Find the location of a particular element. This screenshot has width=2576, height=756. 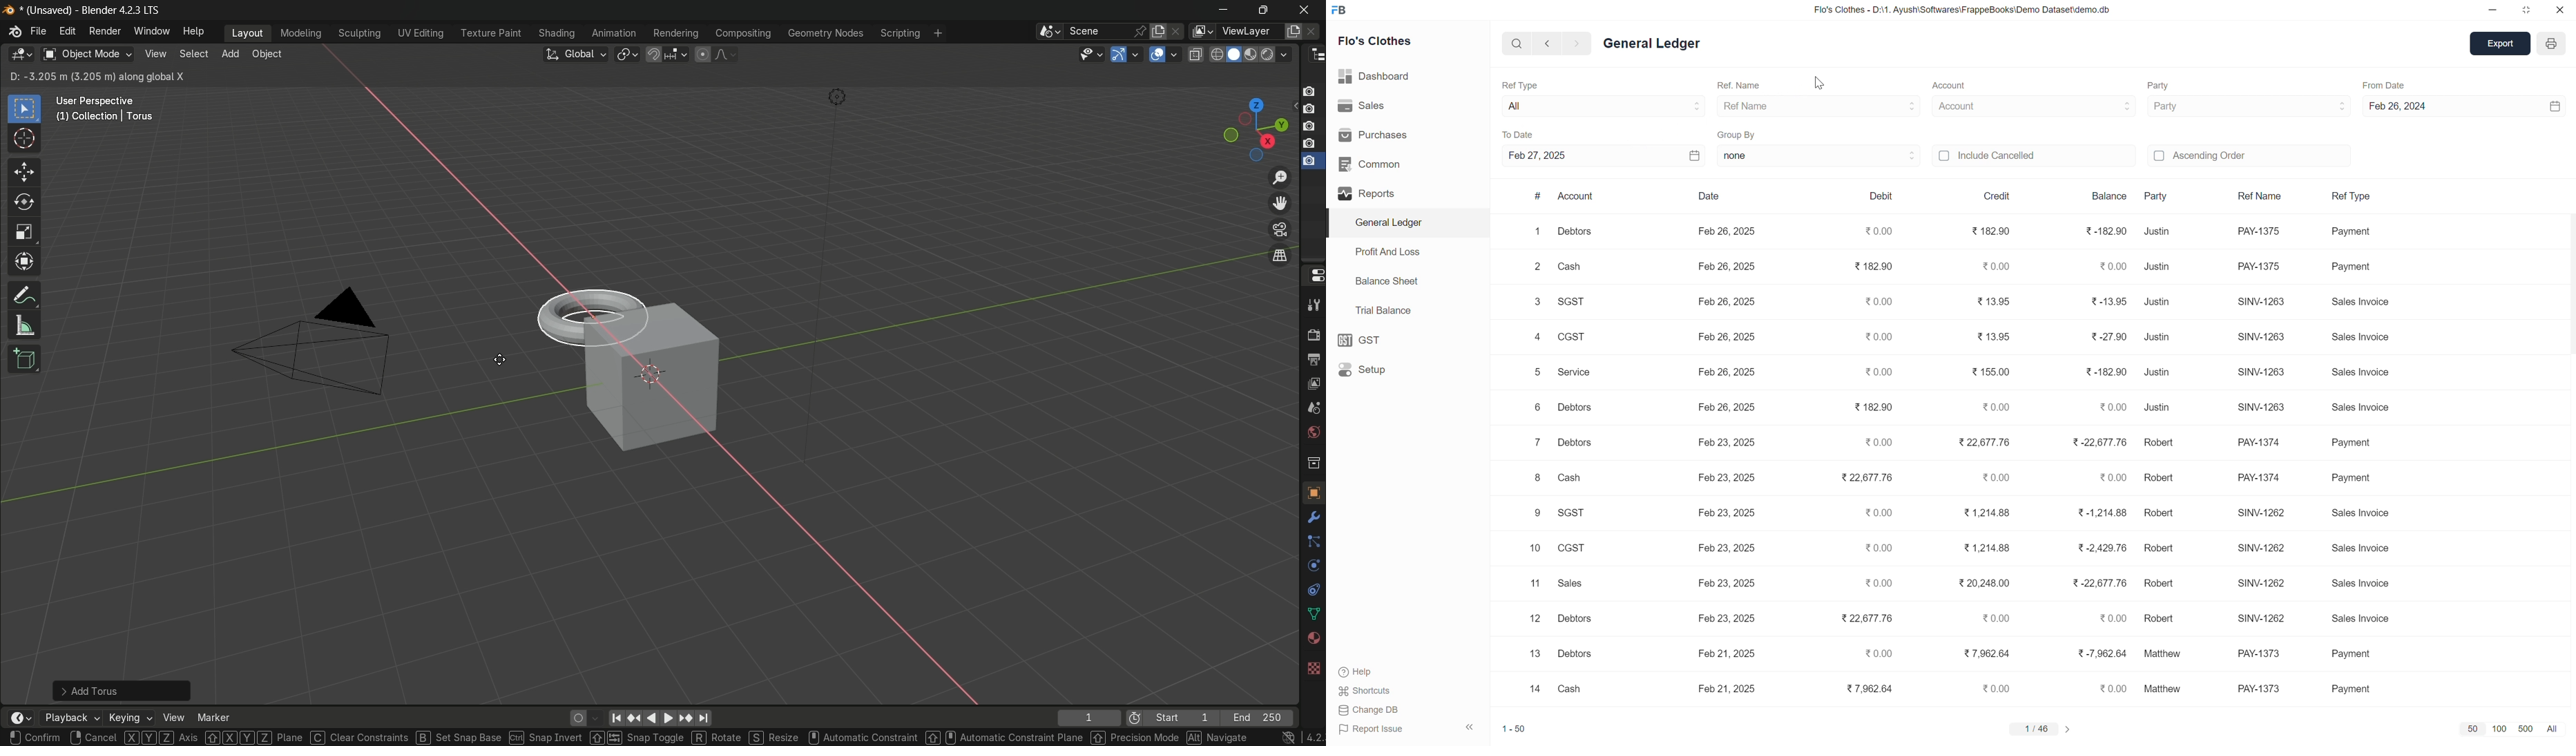

report issue is located at coordinates (1373, 729).